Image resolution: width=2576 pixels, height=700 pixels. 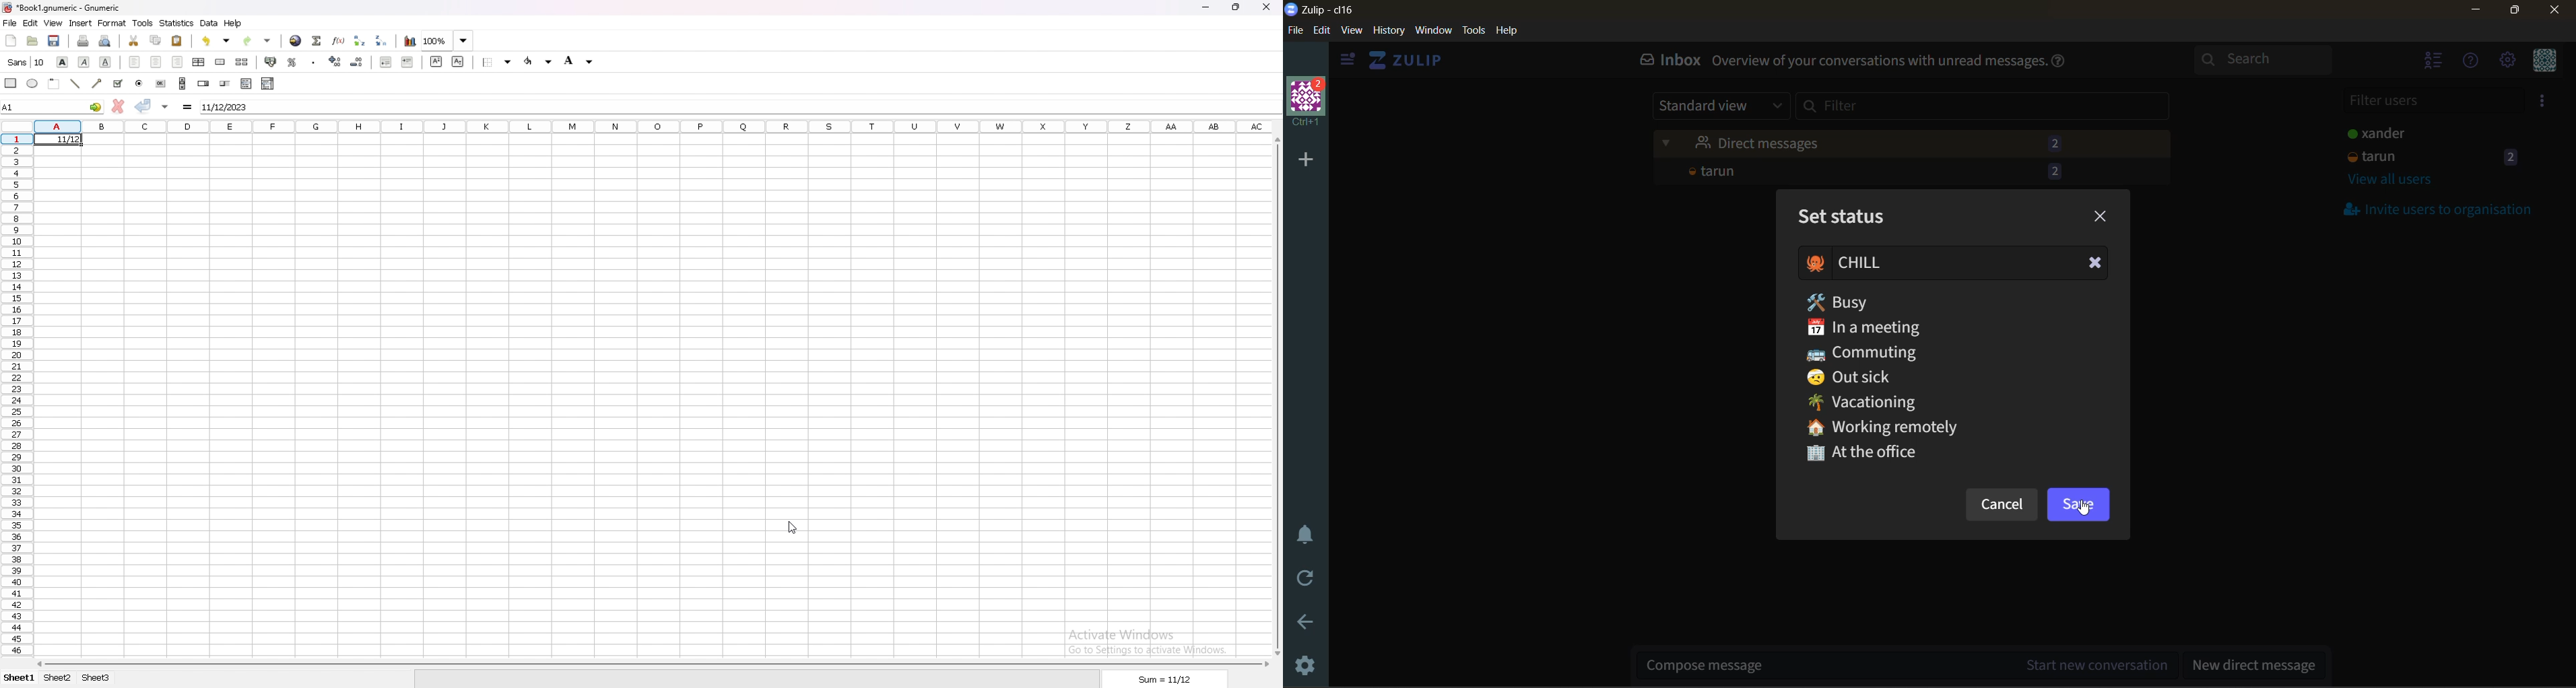 I want to click on Working remotely, so click(x=1896, y=427).